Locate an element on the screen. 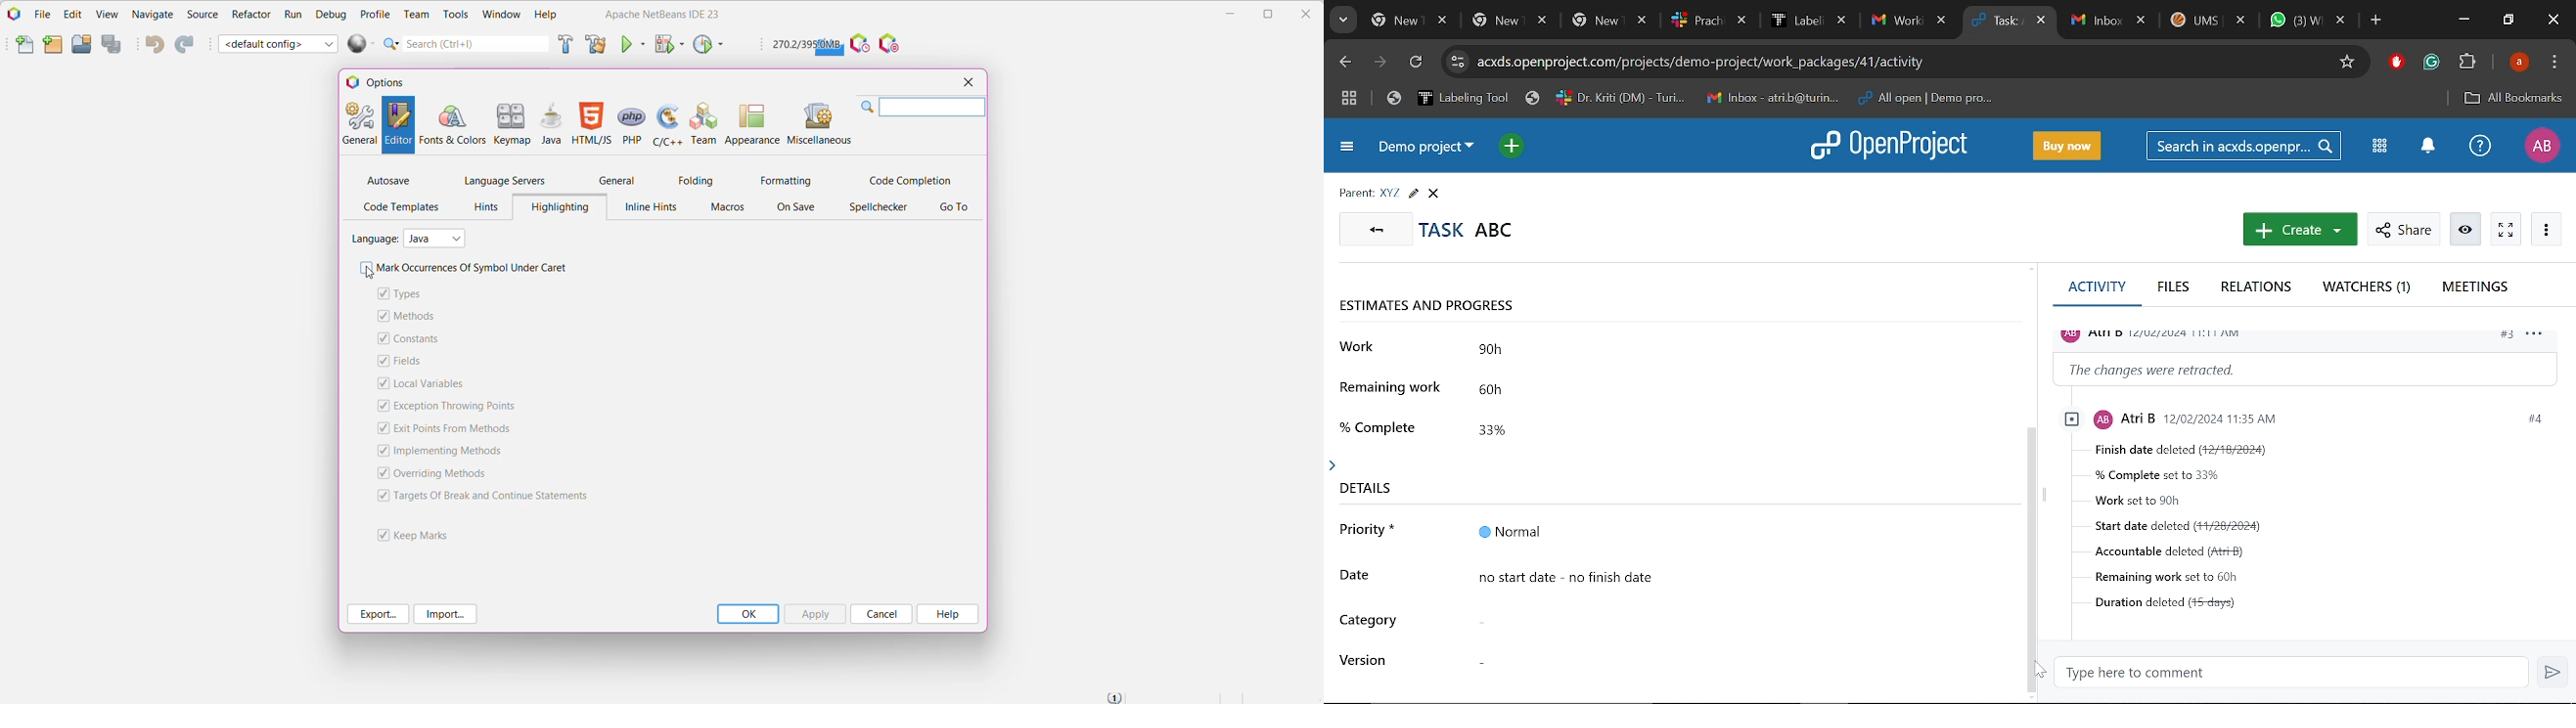 The width and height of the screenshot is (2576, 728). GO back is located at coordinates (1373, 228).